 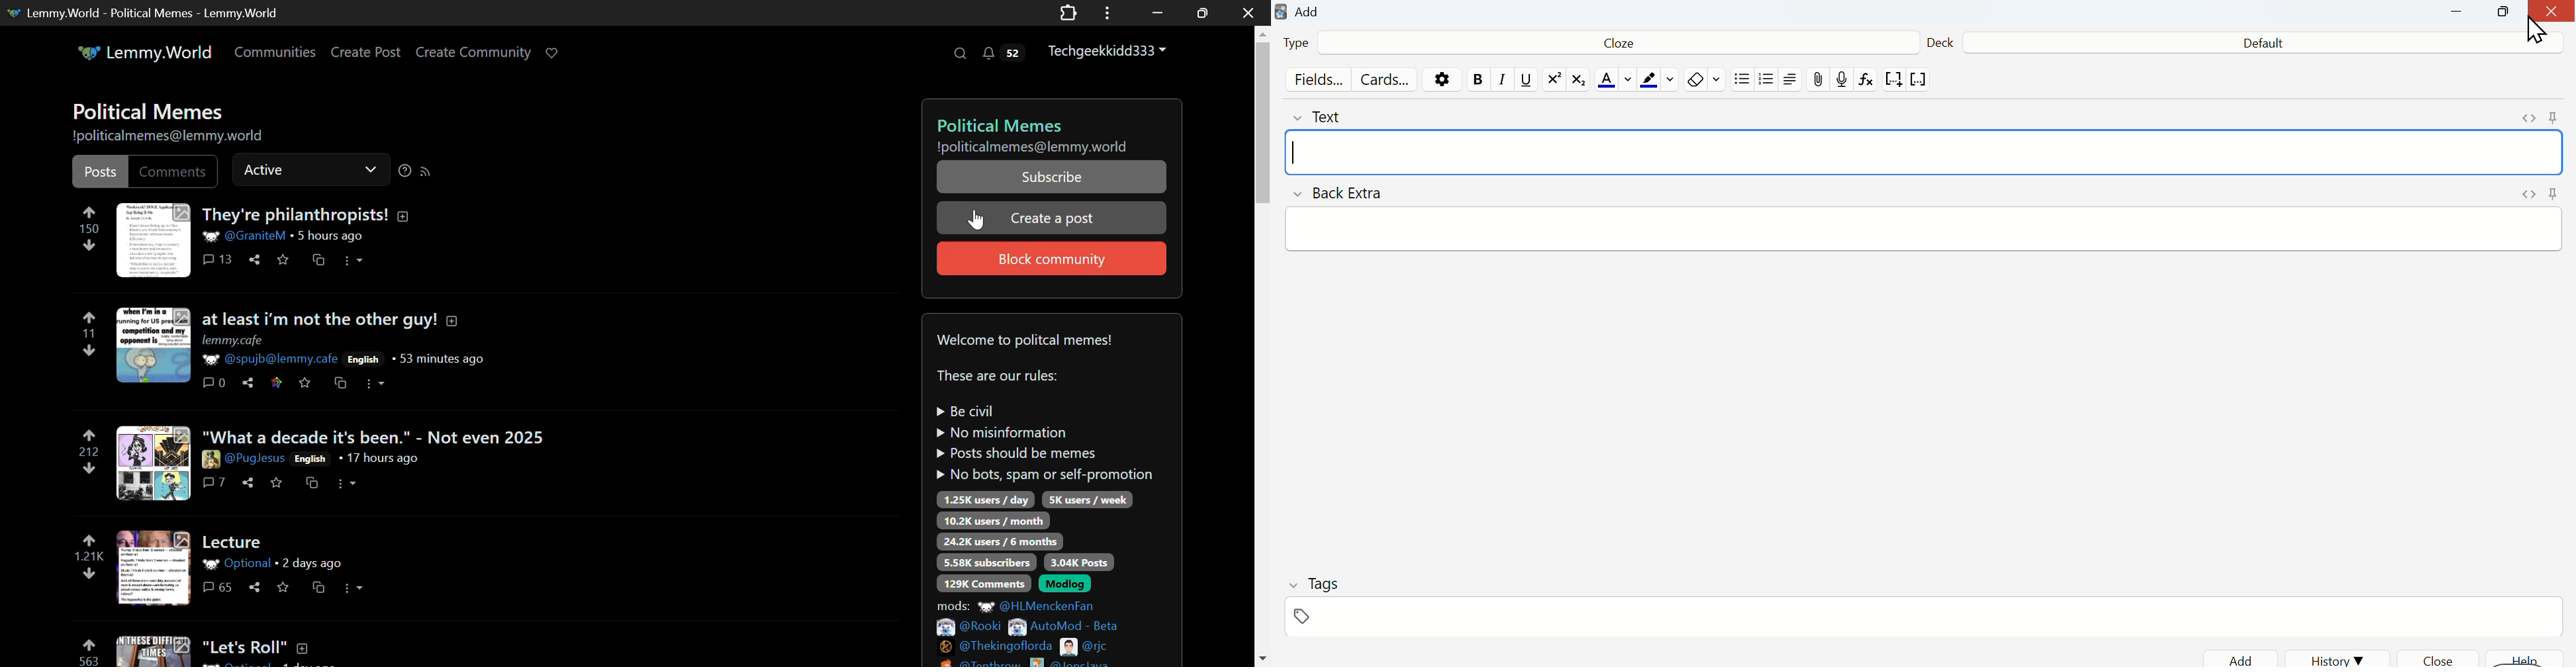 What do you see at coordinates (239, 564) in the screenshot?
I see `Optional` at bounding box center [239, 564].